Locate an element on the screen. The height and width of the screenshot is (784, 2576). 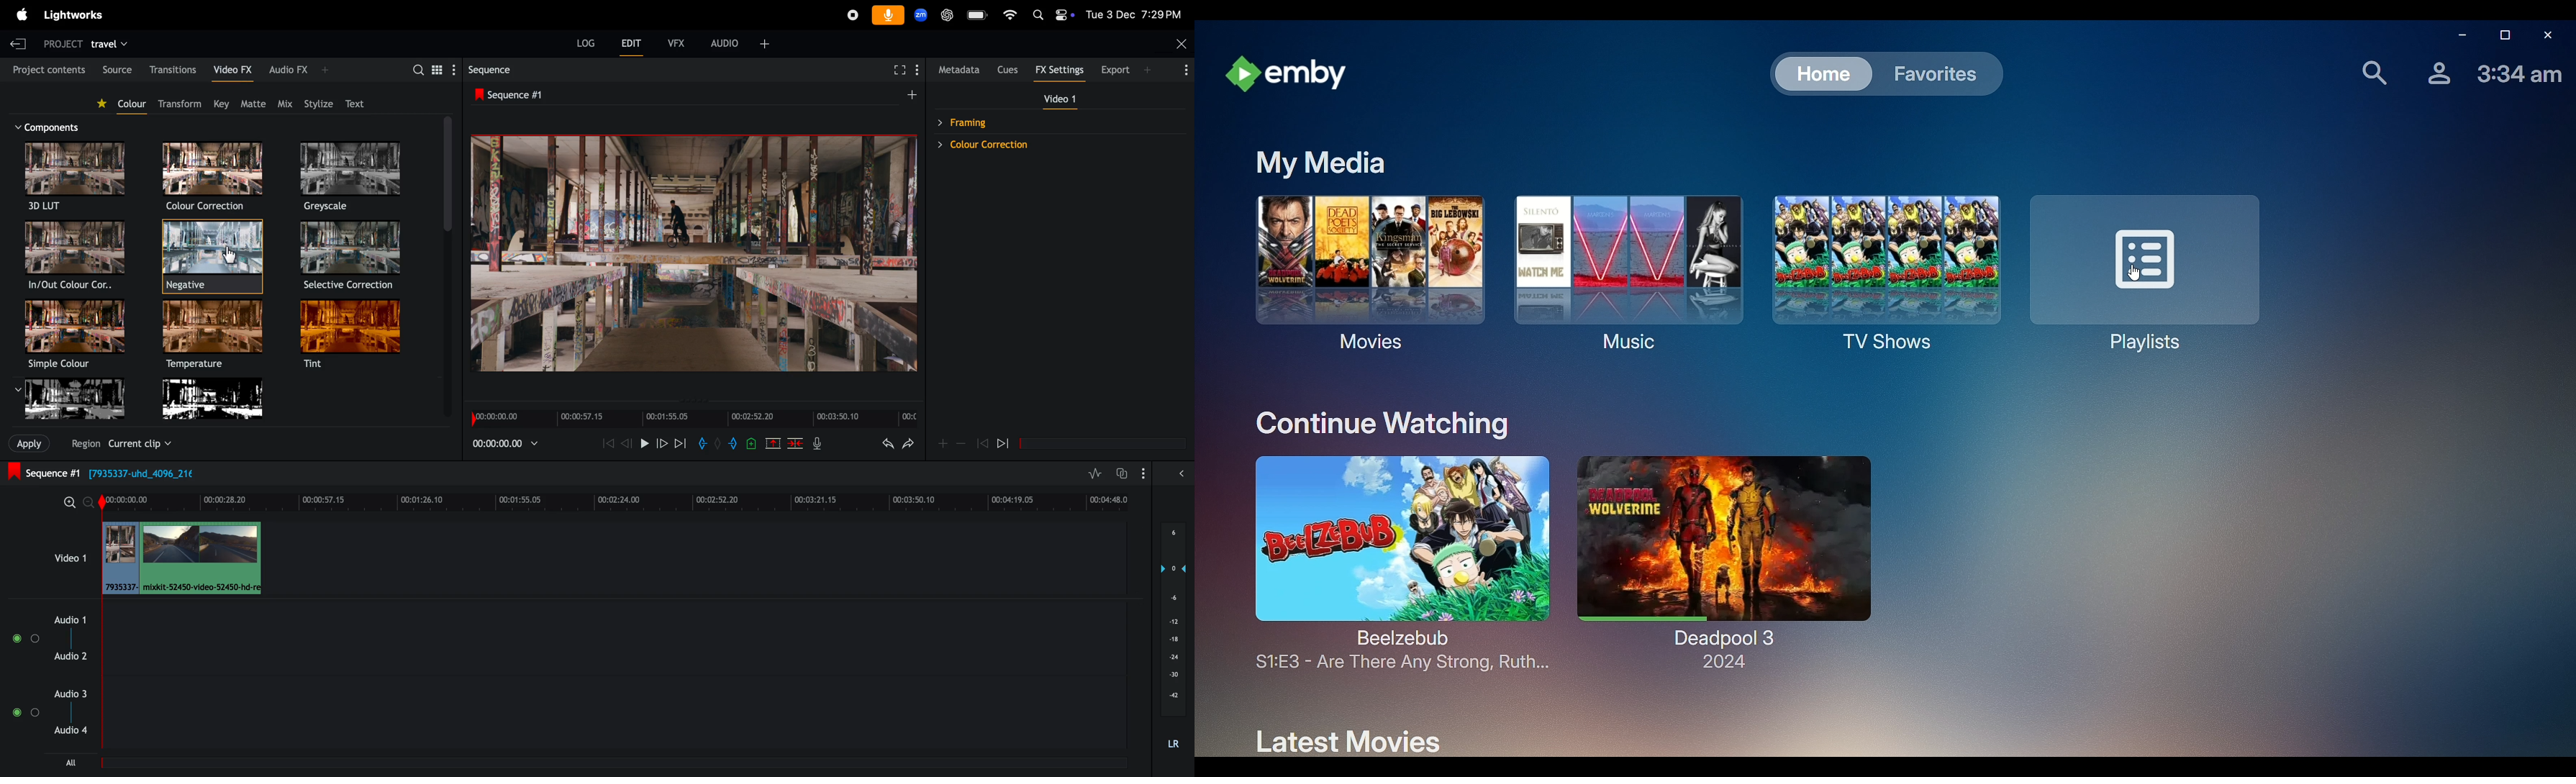
Mix is located at coordinates (285, 103).